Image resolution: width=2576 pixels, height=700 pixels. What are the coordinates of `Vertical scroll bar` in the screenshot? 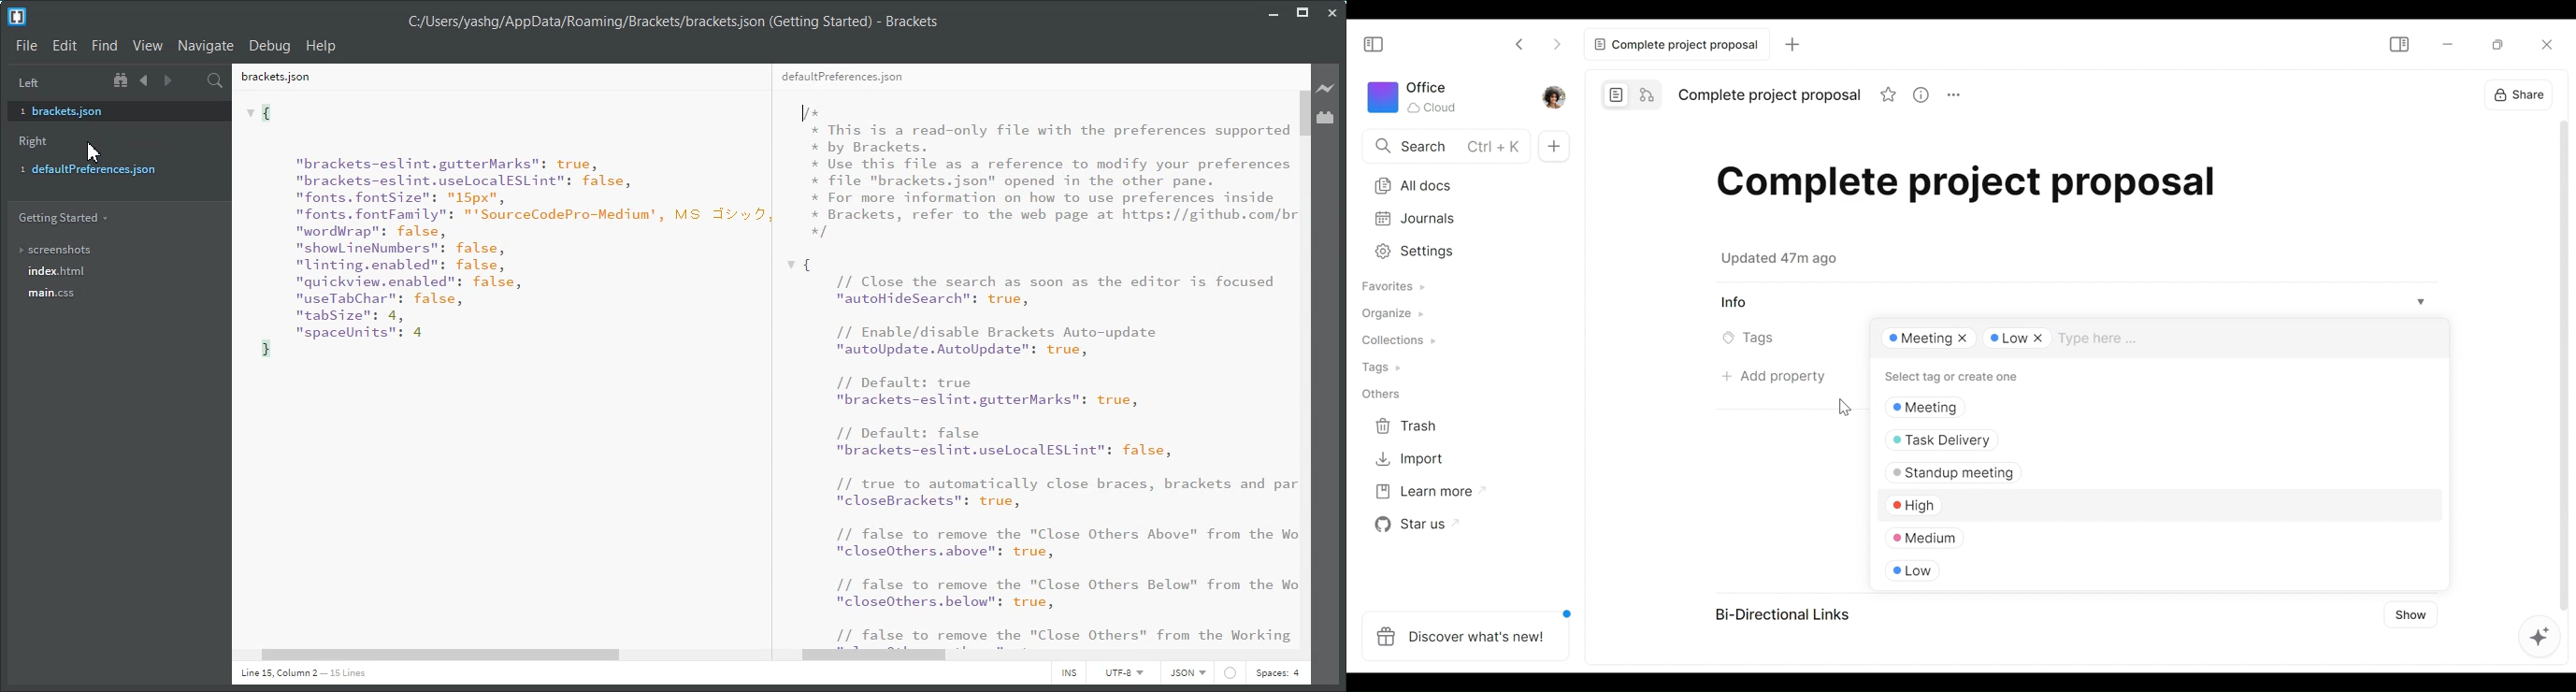 It's located at (1304, 353).